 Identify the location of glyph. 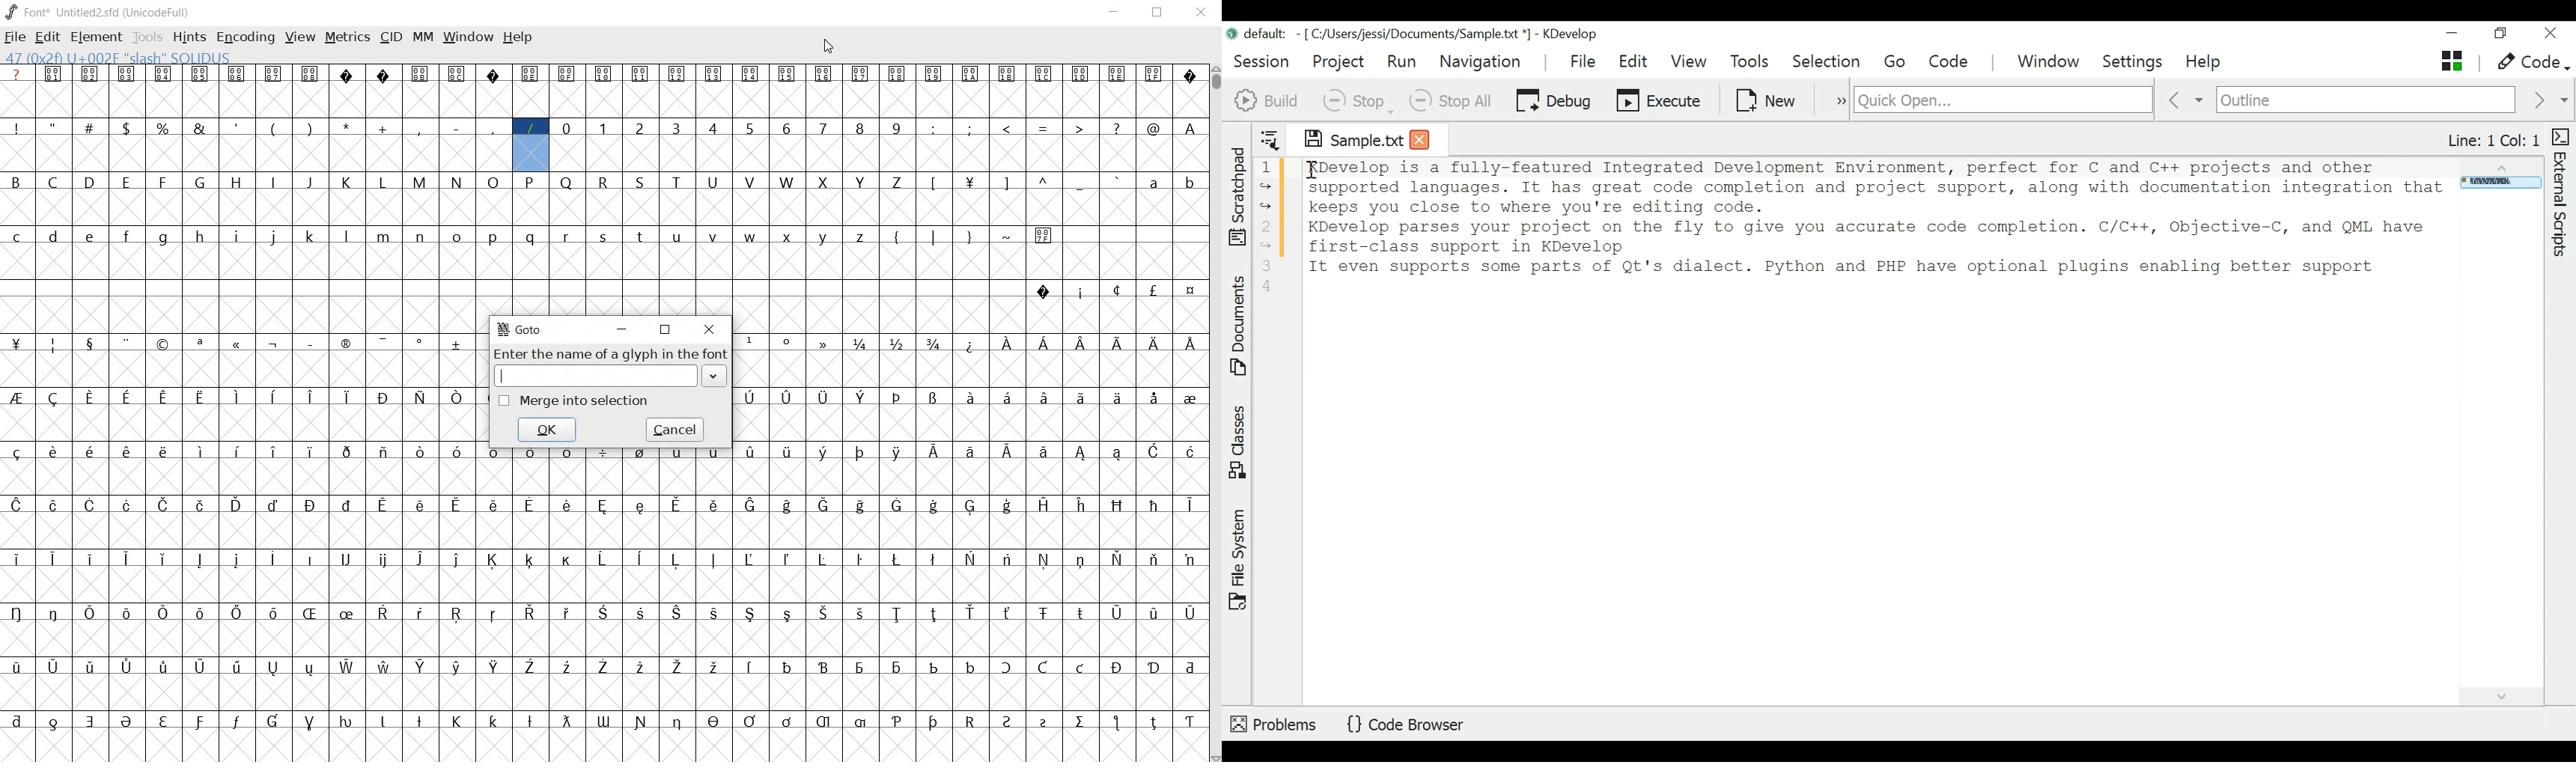
(530, 722).